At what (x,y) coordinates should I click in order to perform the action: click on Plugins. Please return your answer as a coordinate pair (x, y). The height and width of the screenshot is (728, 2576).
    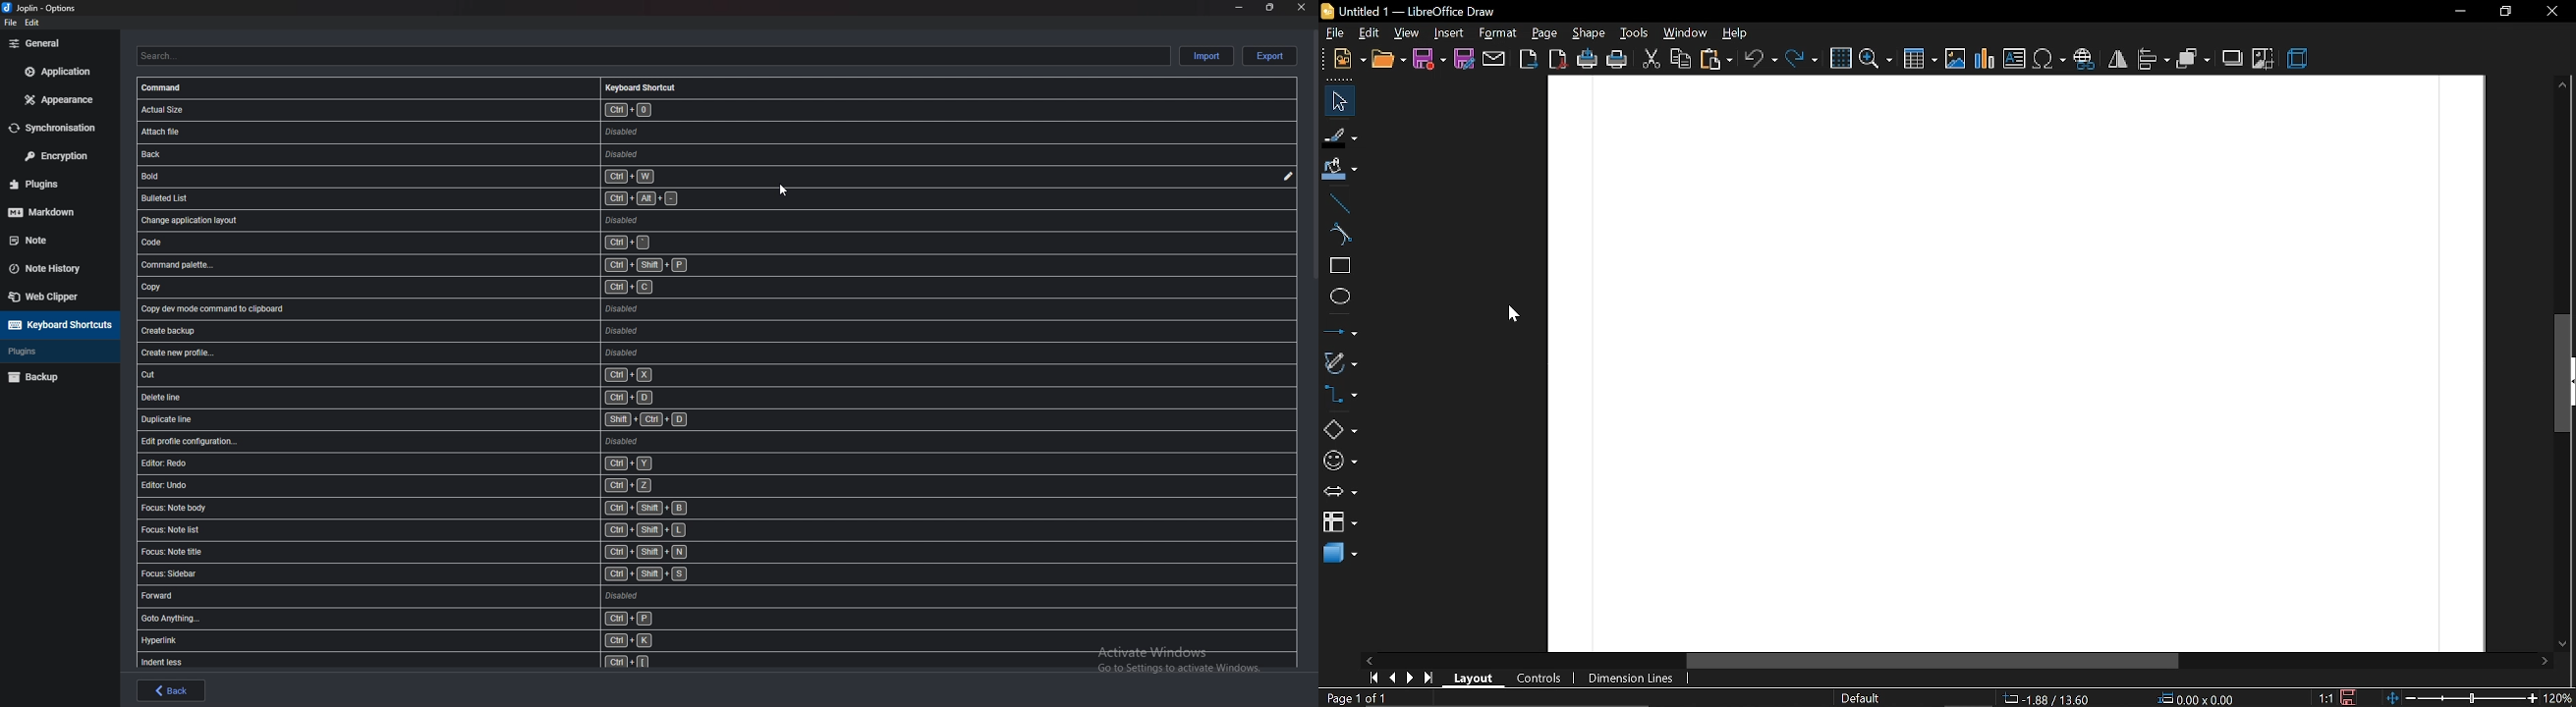
    Looking at the image, I should click on (50, 184).